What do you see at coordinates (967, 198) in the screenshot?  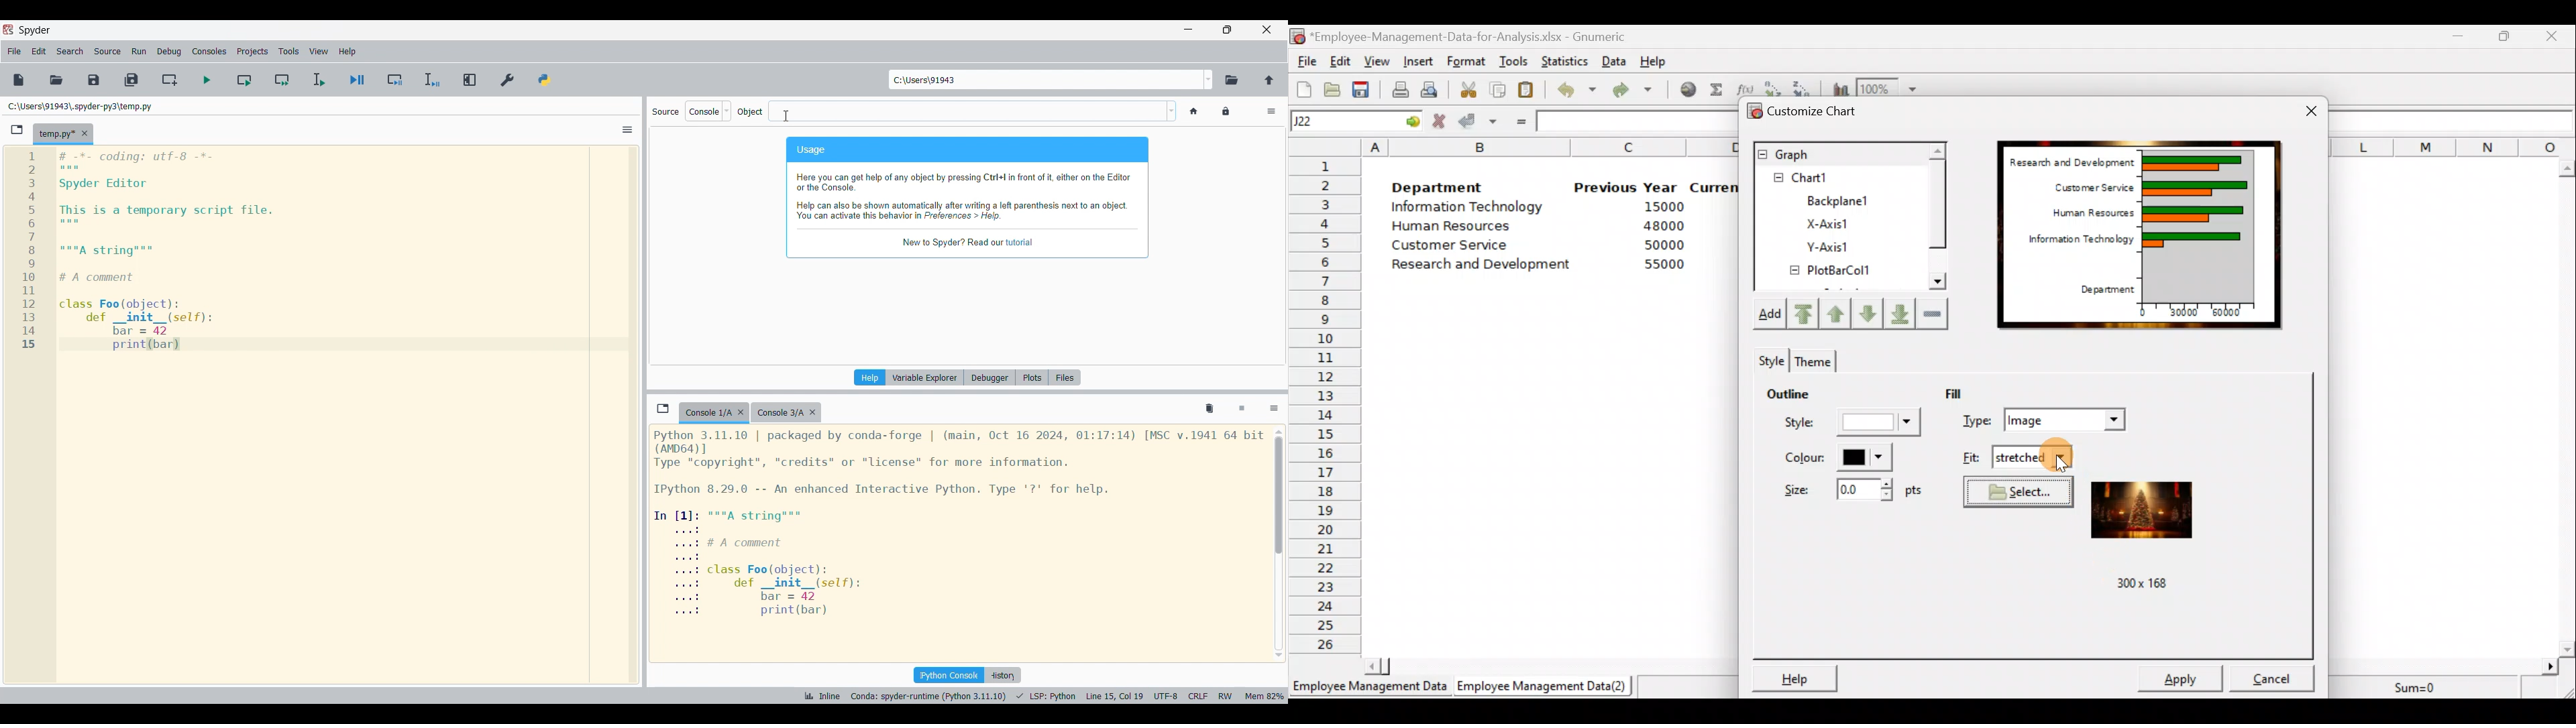 I see `Description of current pane` at bounding box center [967, 198].